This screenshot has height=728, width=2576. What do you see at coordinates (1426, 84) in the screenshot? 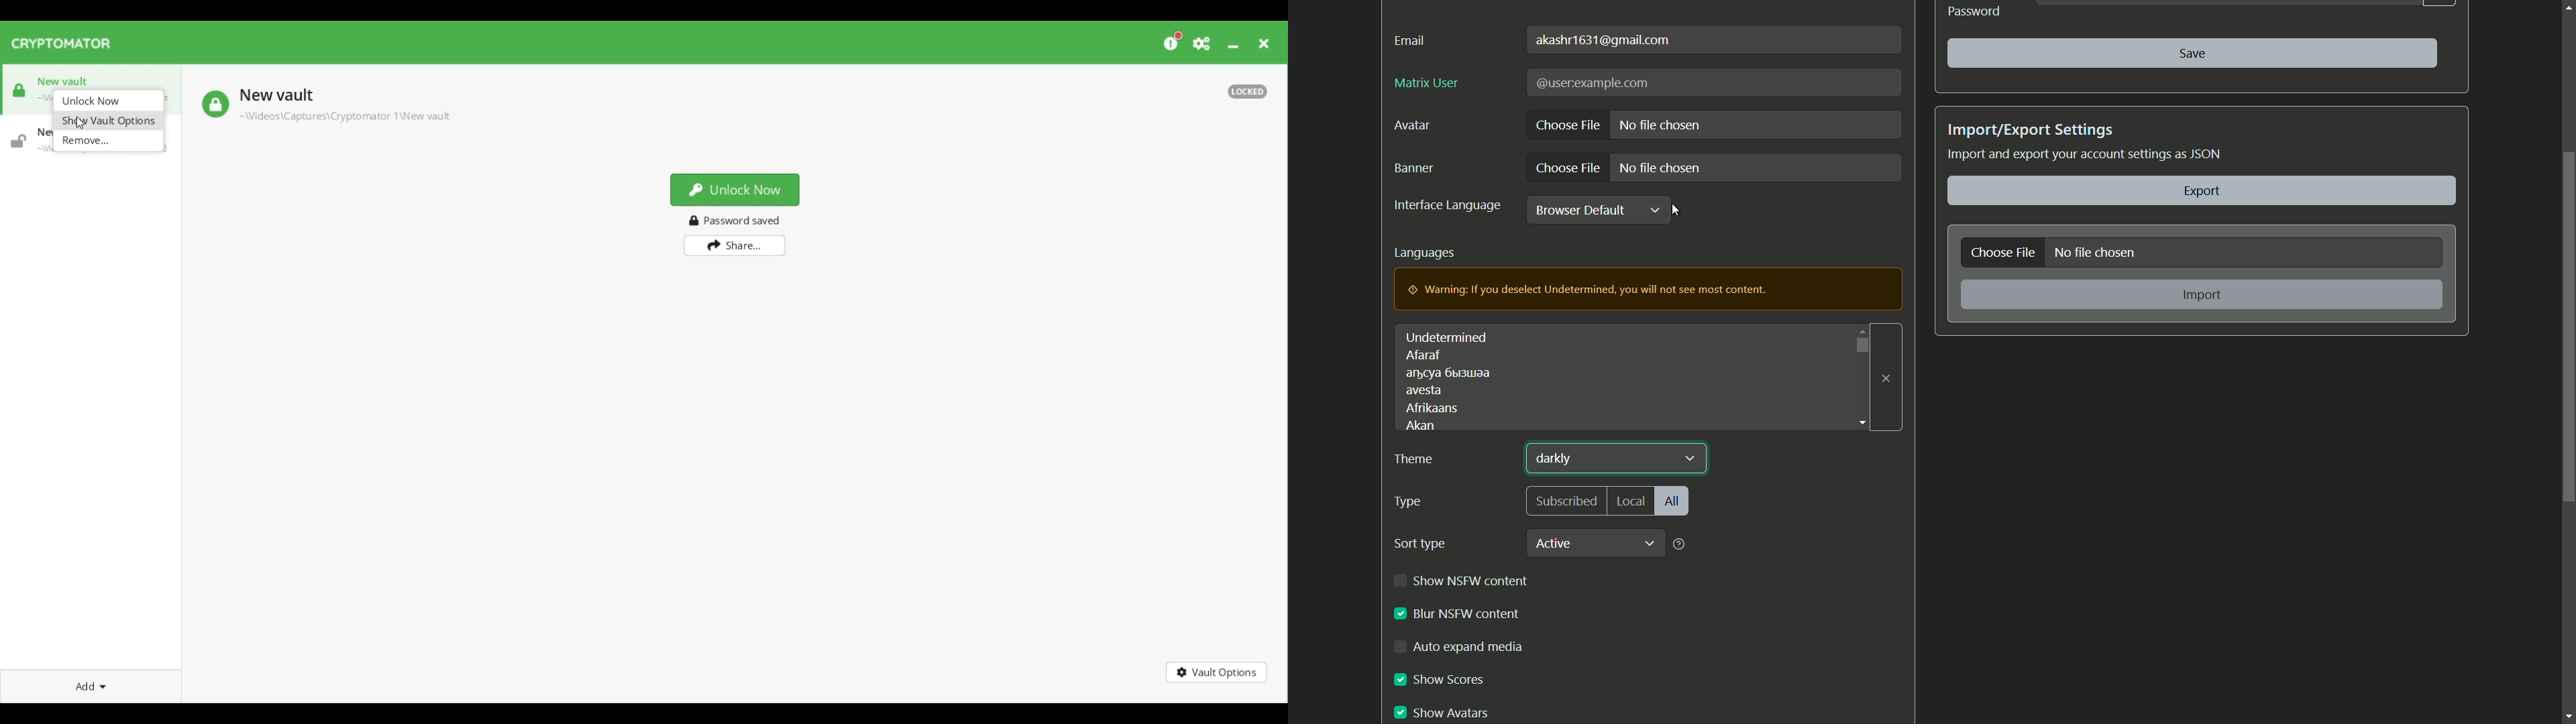
I see `matrix user` at bounding box center [1426, 84].